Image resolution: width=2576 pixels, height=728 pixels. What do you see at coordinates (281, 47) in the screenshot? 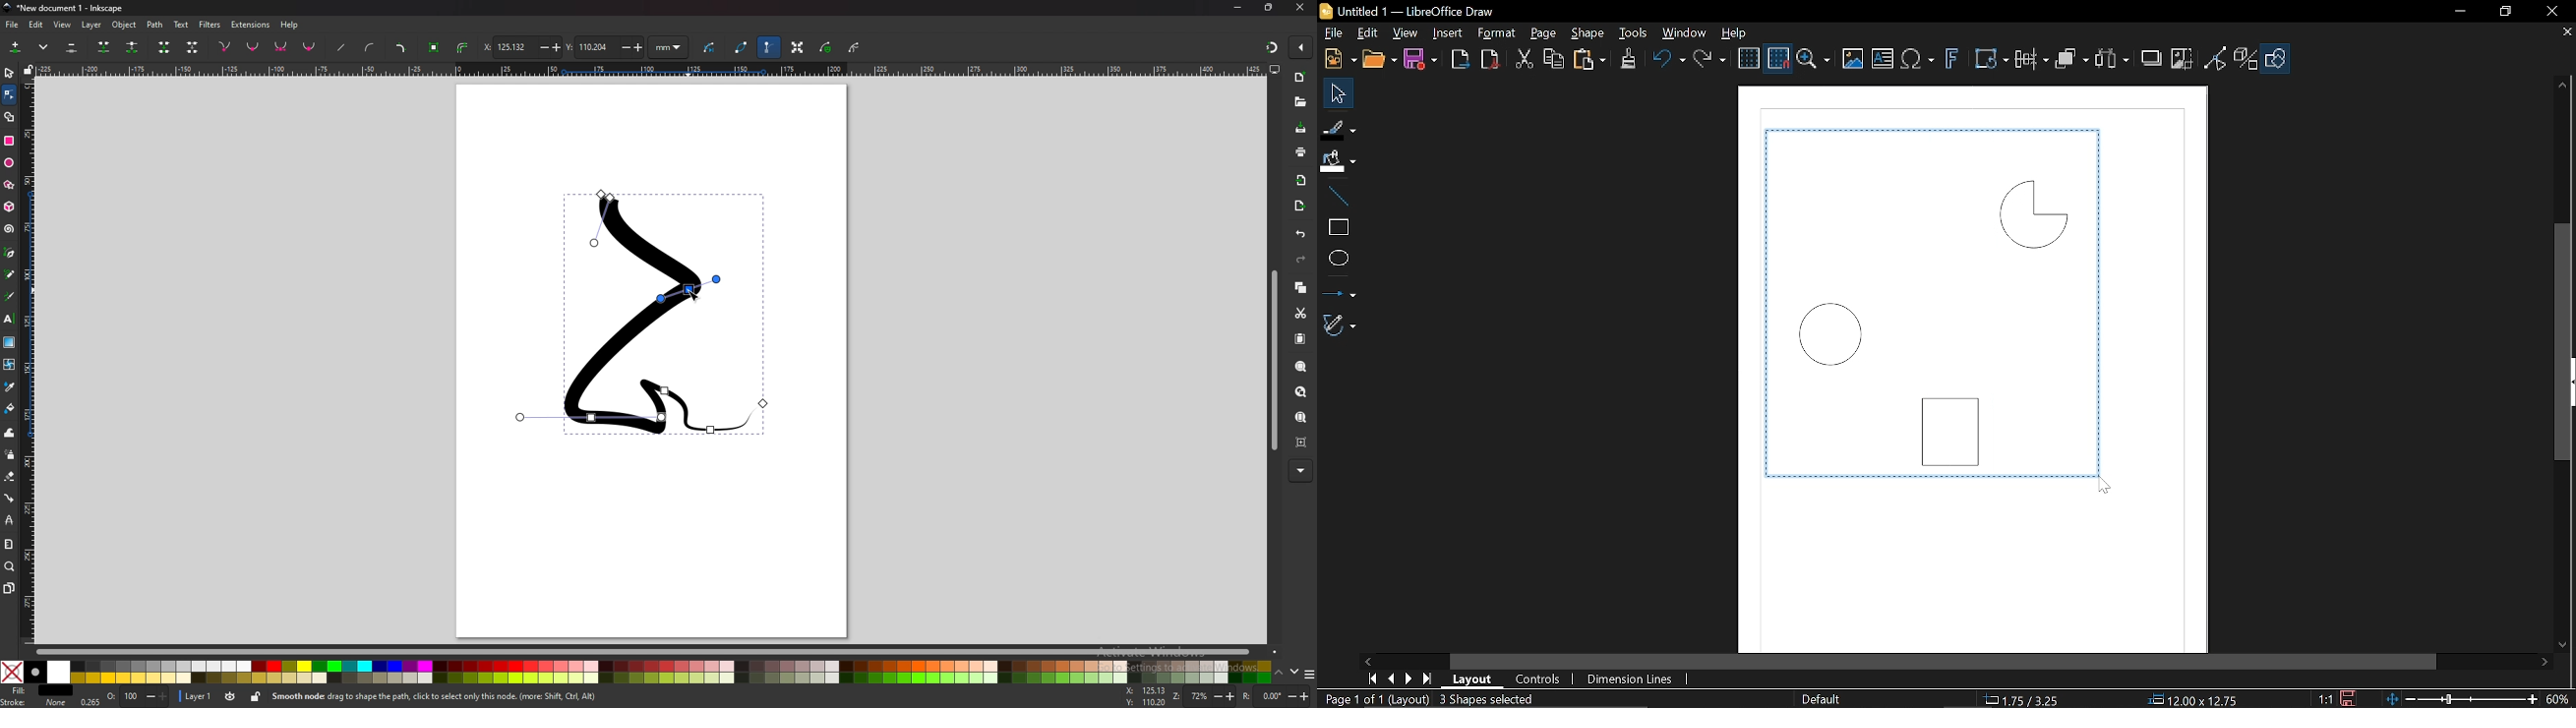
I see `symmetric` at bounding box center [281, 47].